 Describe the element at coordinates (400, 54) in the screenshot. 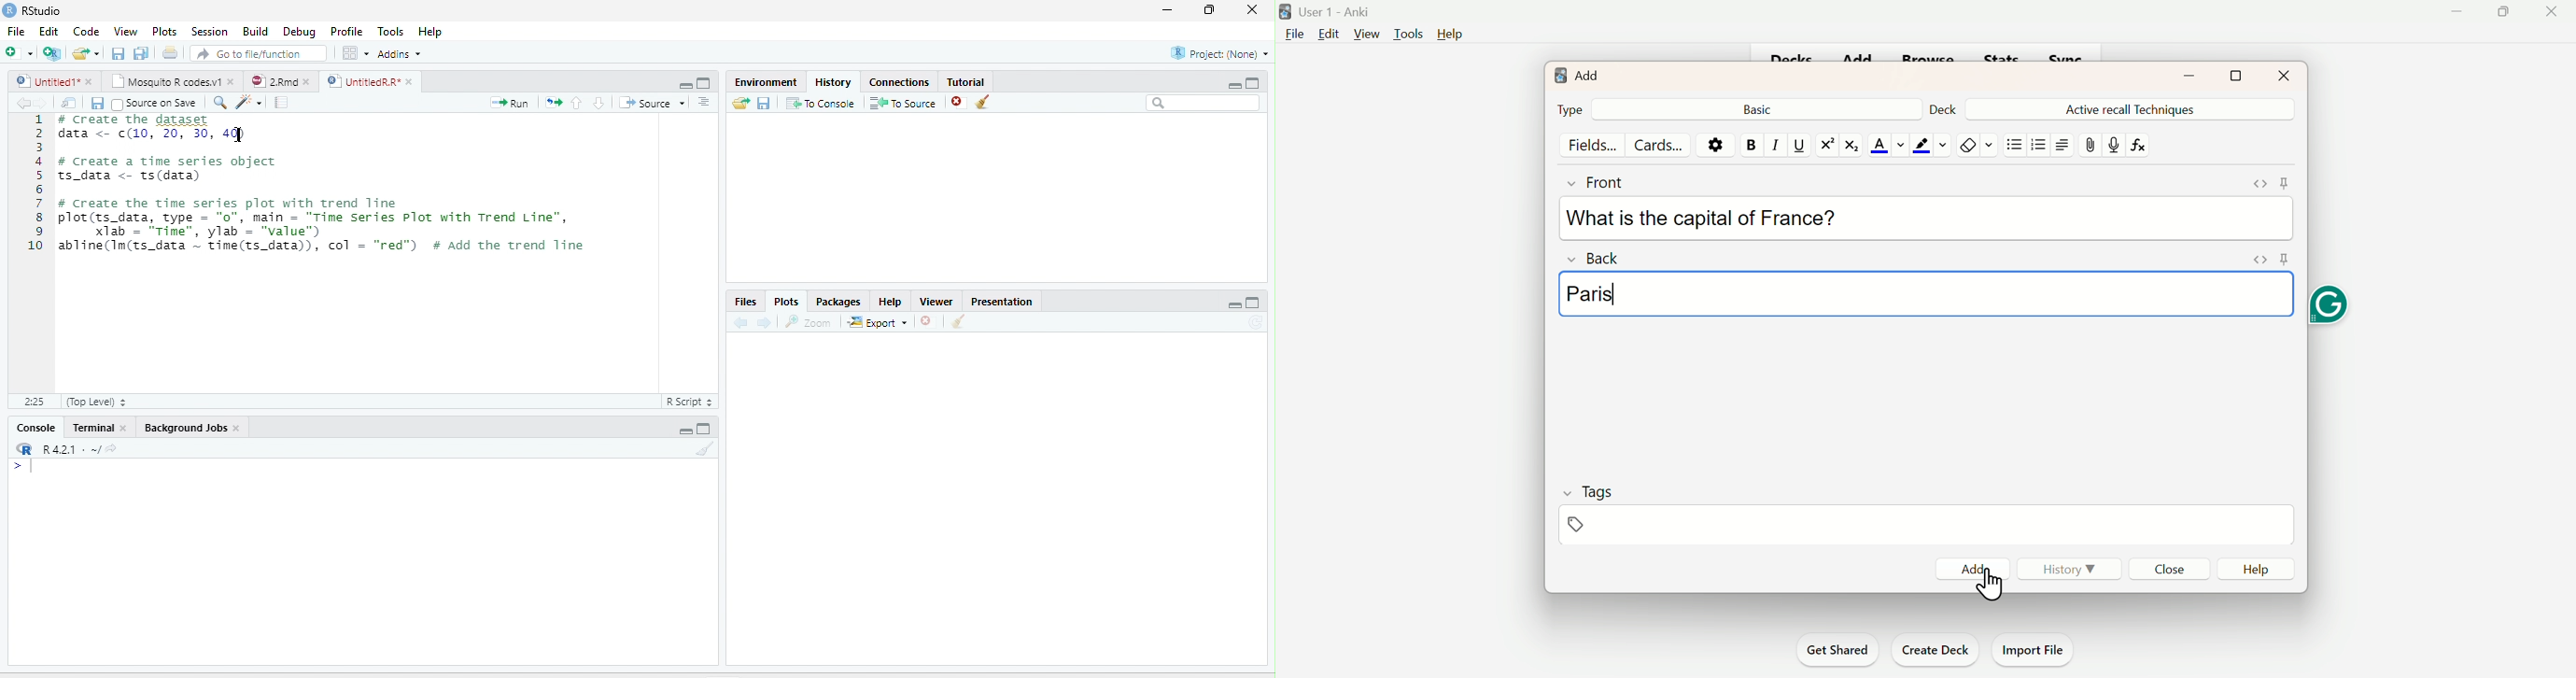

I see `Addins` at that location.